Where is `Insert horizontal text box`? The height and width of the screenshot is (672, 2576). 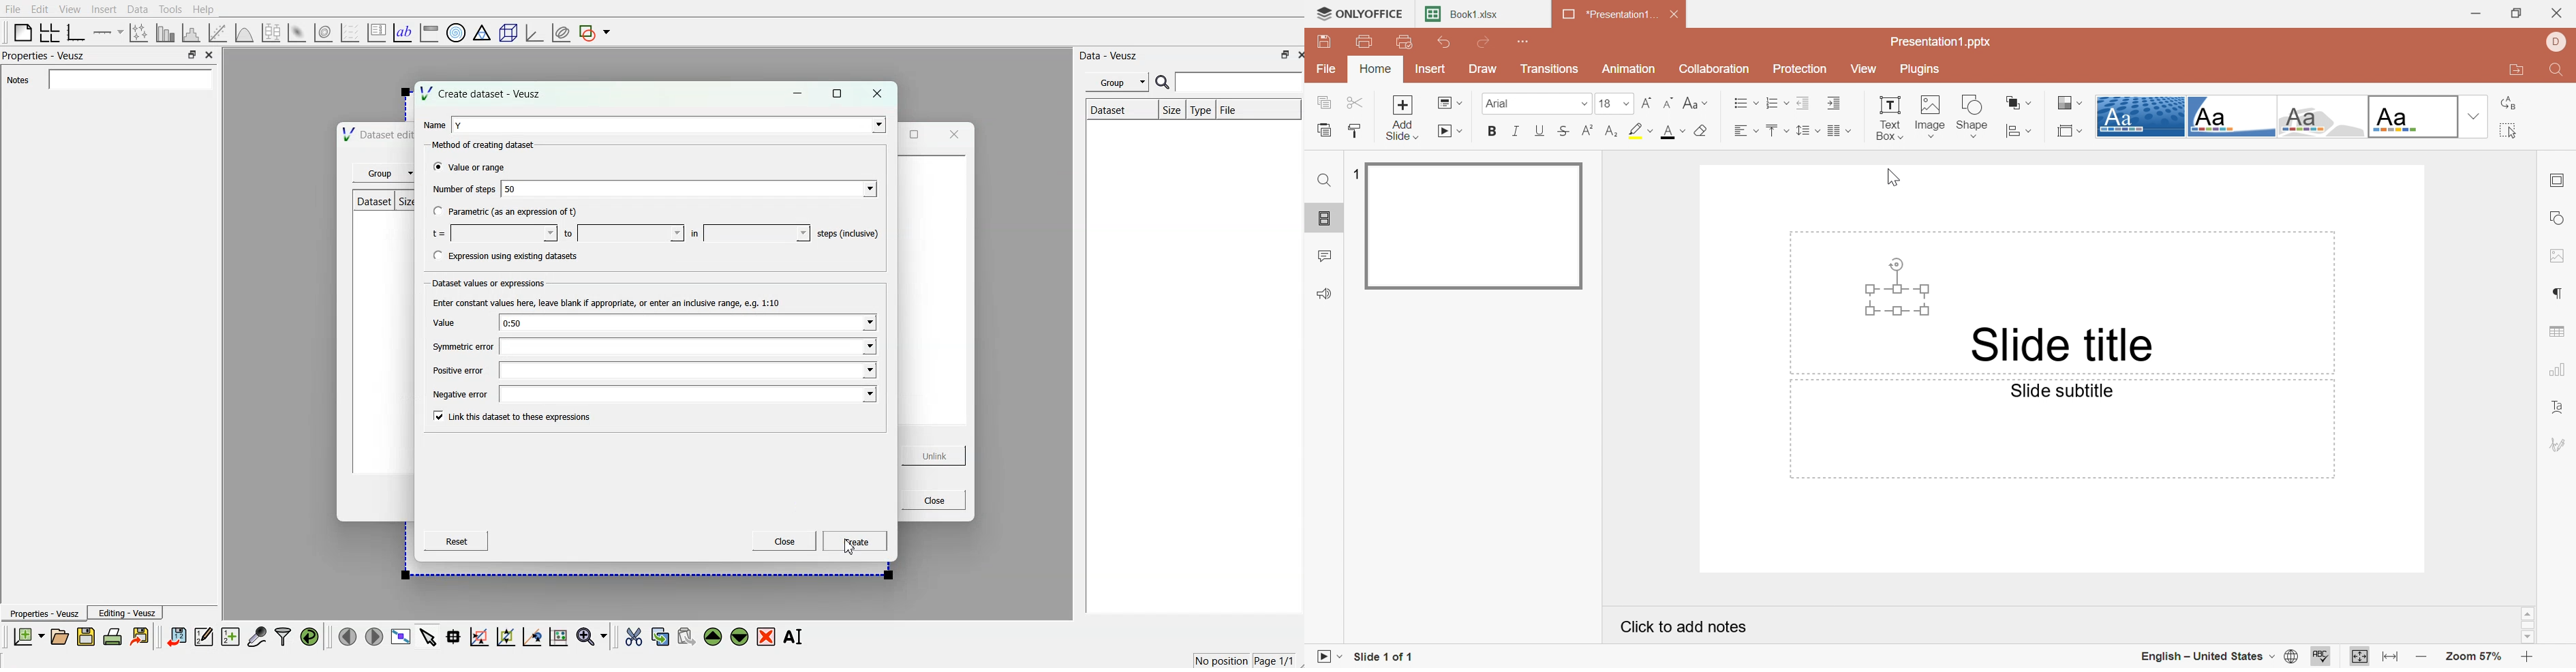 Insert horizontal text box is located at coordinates (1975, 130).